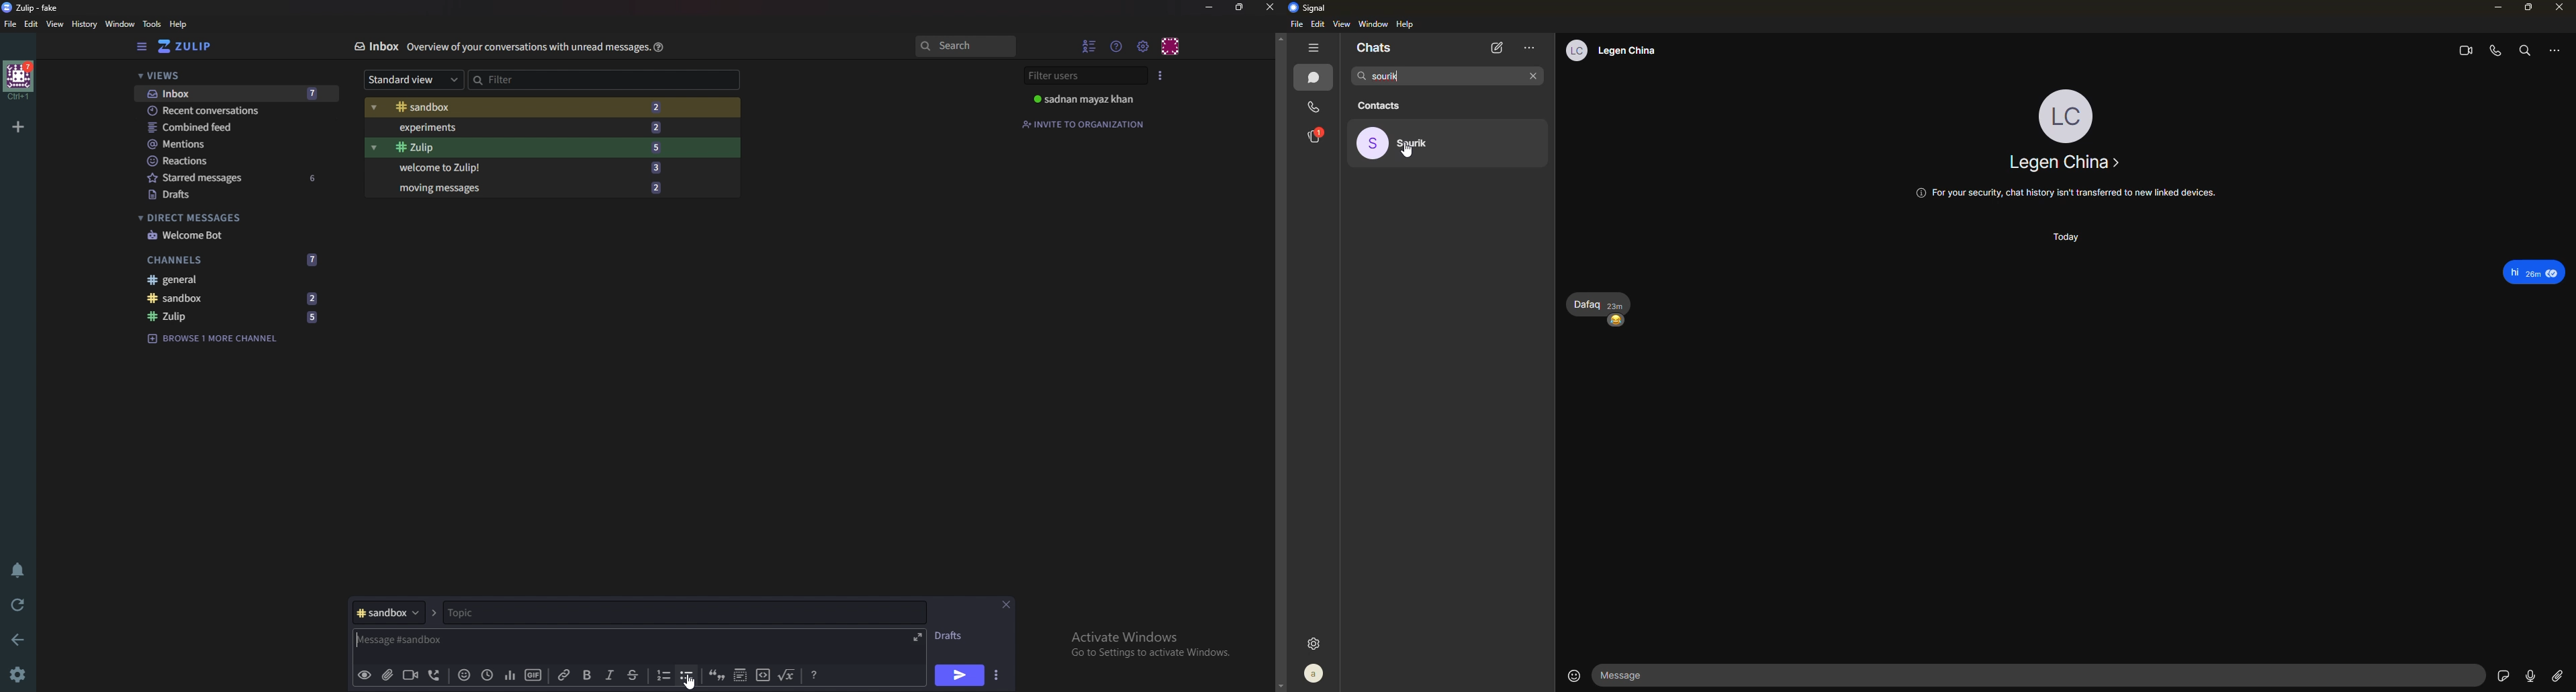  Describe the element at coordinates (235, 161) in the screenshot. I see `Reactions` at that location.